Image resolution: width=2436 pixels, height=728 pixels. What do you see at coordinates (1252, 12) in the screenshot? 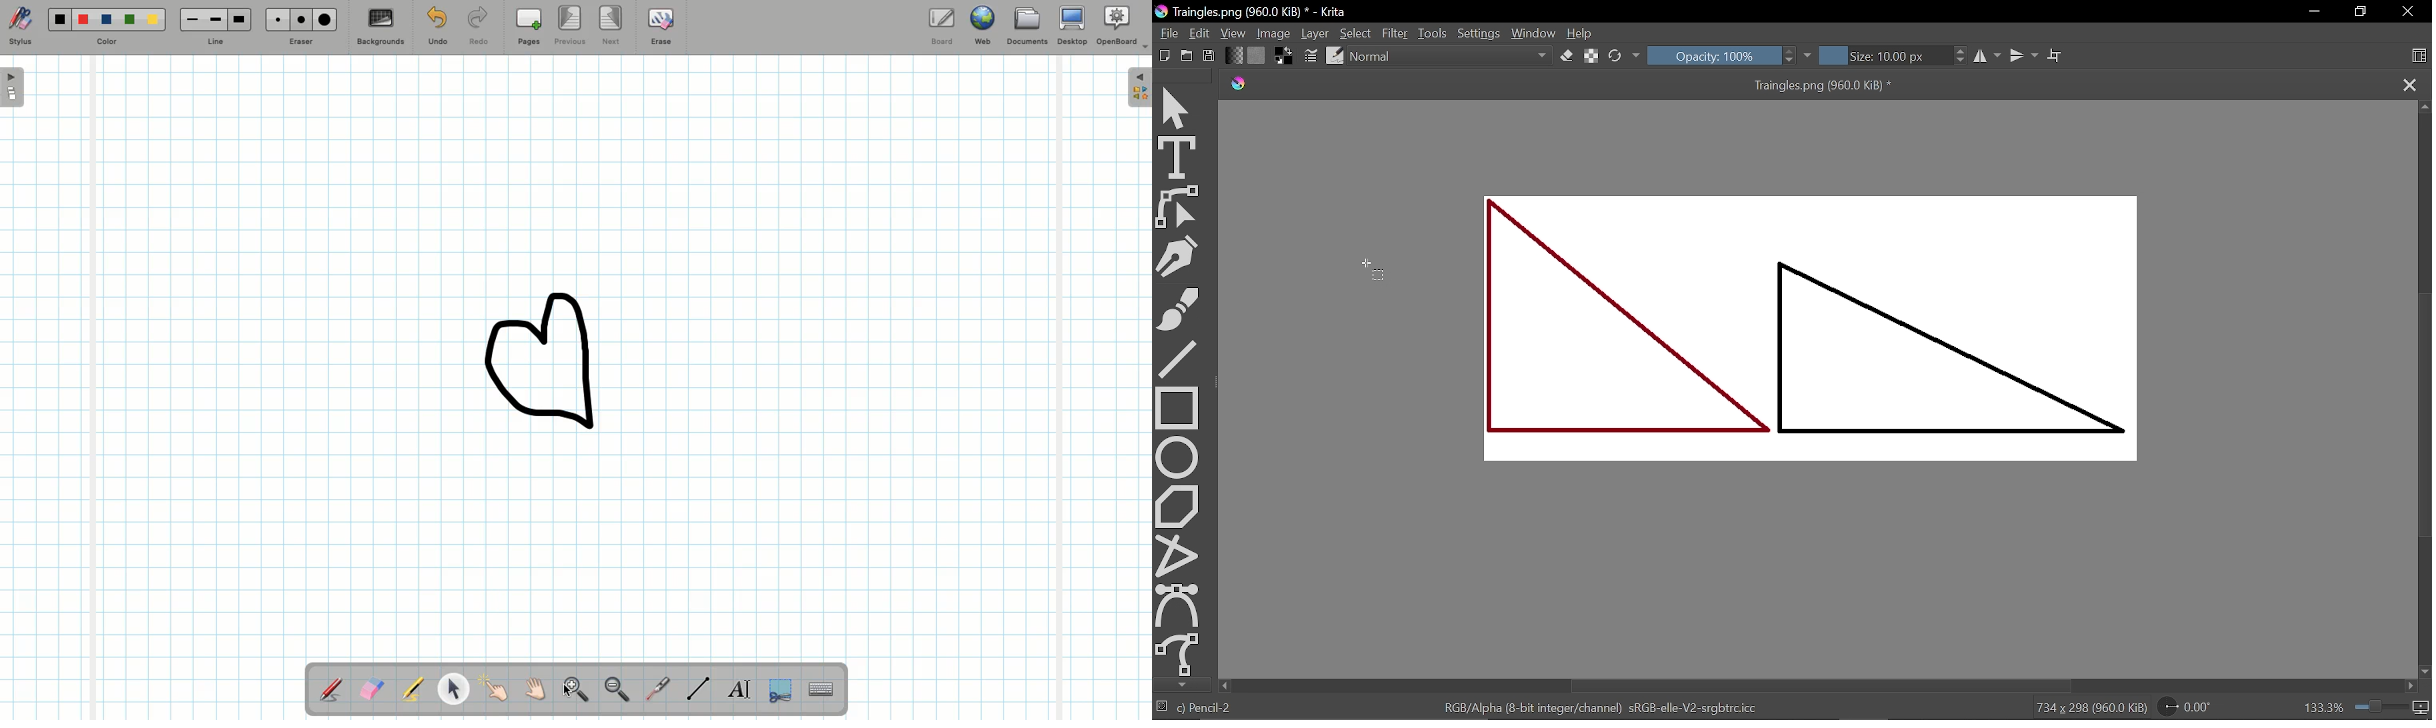
I see `Traingles.png (1.1 MiB) * - Krita` at bounding box center [1252, 12].